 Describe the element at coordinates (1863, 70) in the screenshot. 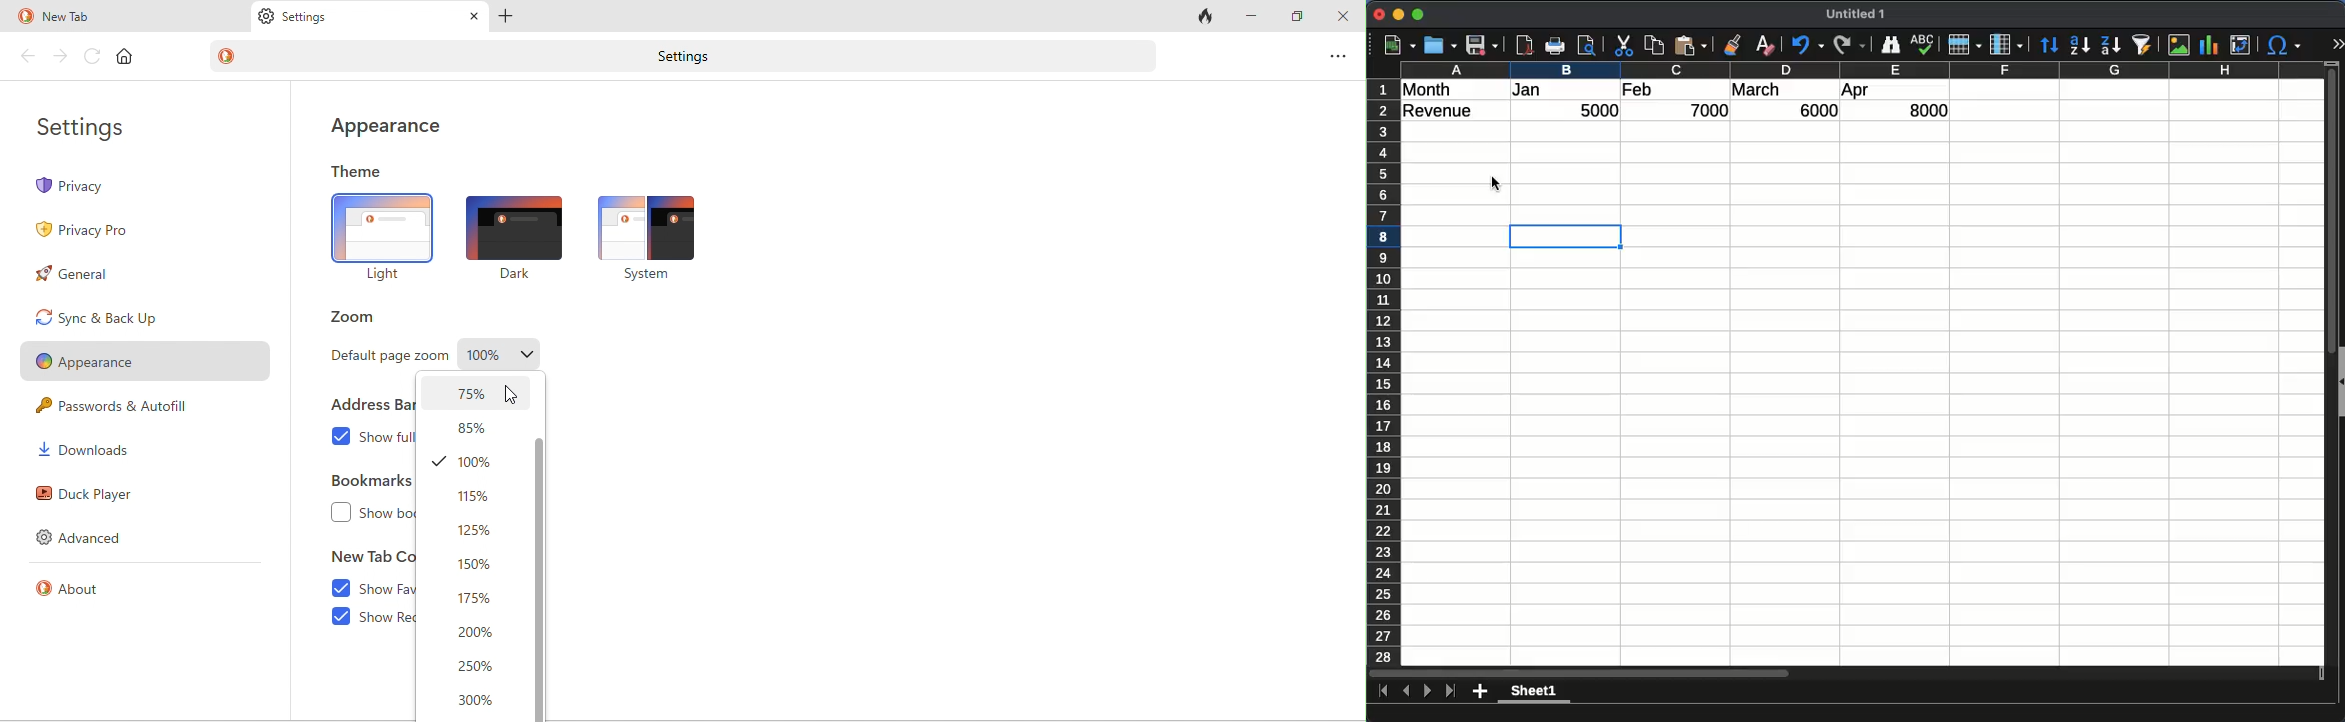

I see `columns` at that location.